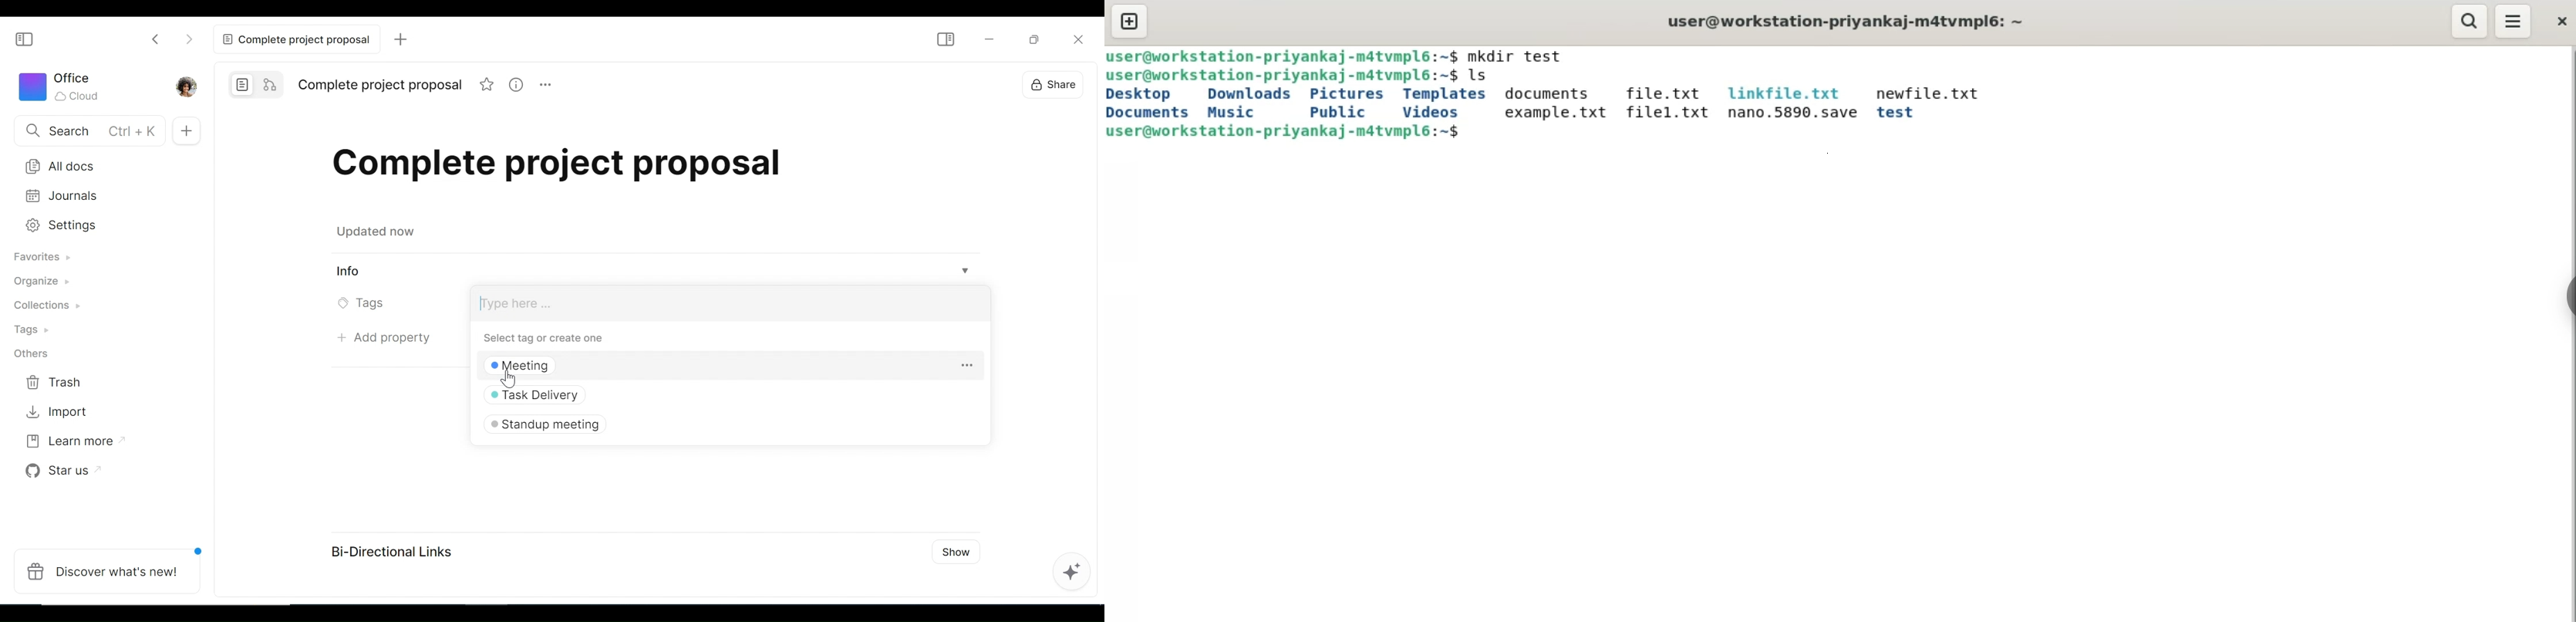  What do you see at coordinates (944, 40) in the screenshot?
I see `Show/Hide Sidebar` at bounding box center [944, 40].